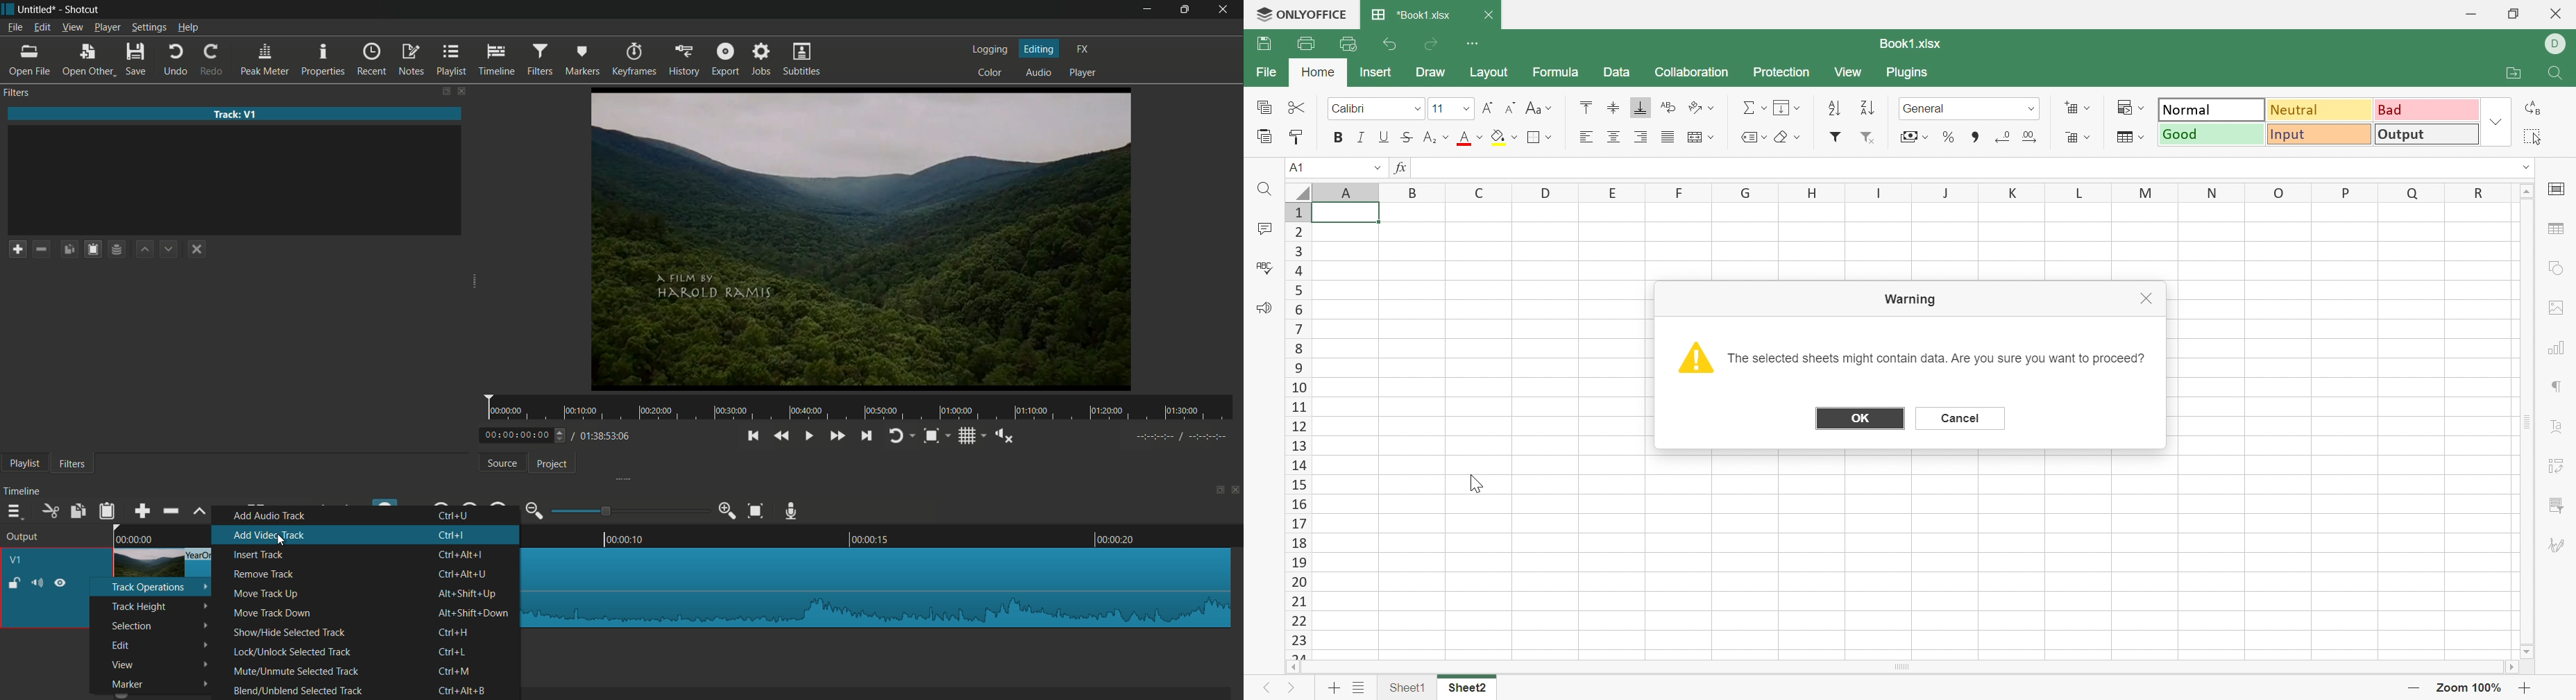 The width and height of the screenshot is (2576, 700). Describe the element at coordinates (1236, 492) in the screenshot. I see `close timeline` at that location.